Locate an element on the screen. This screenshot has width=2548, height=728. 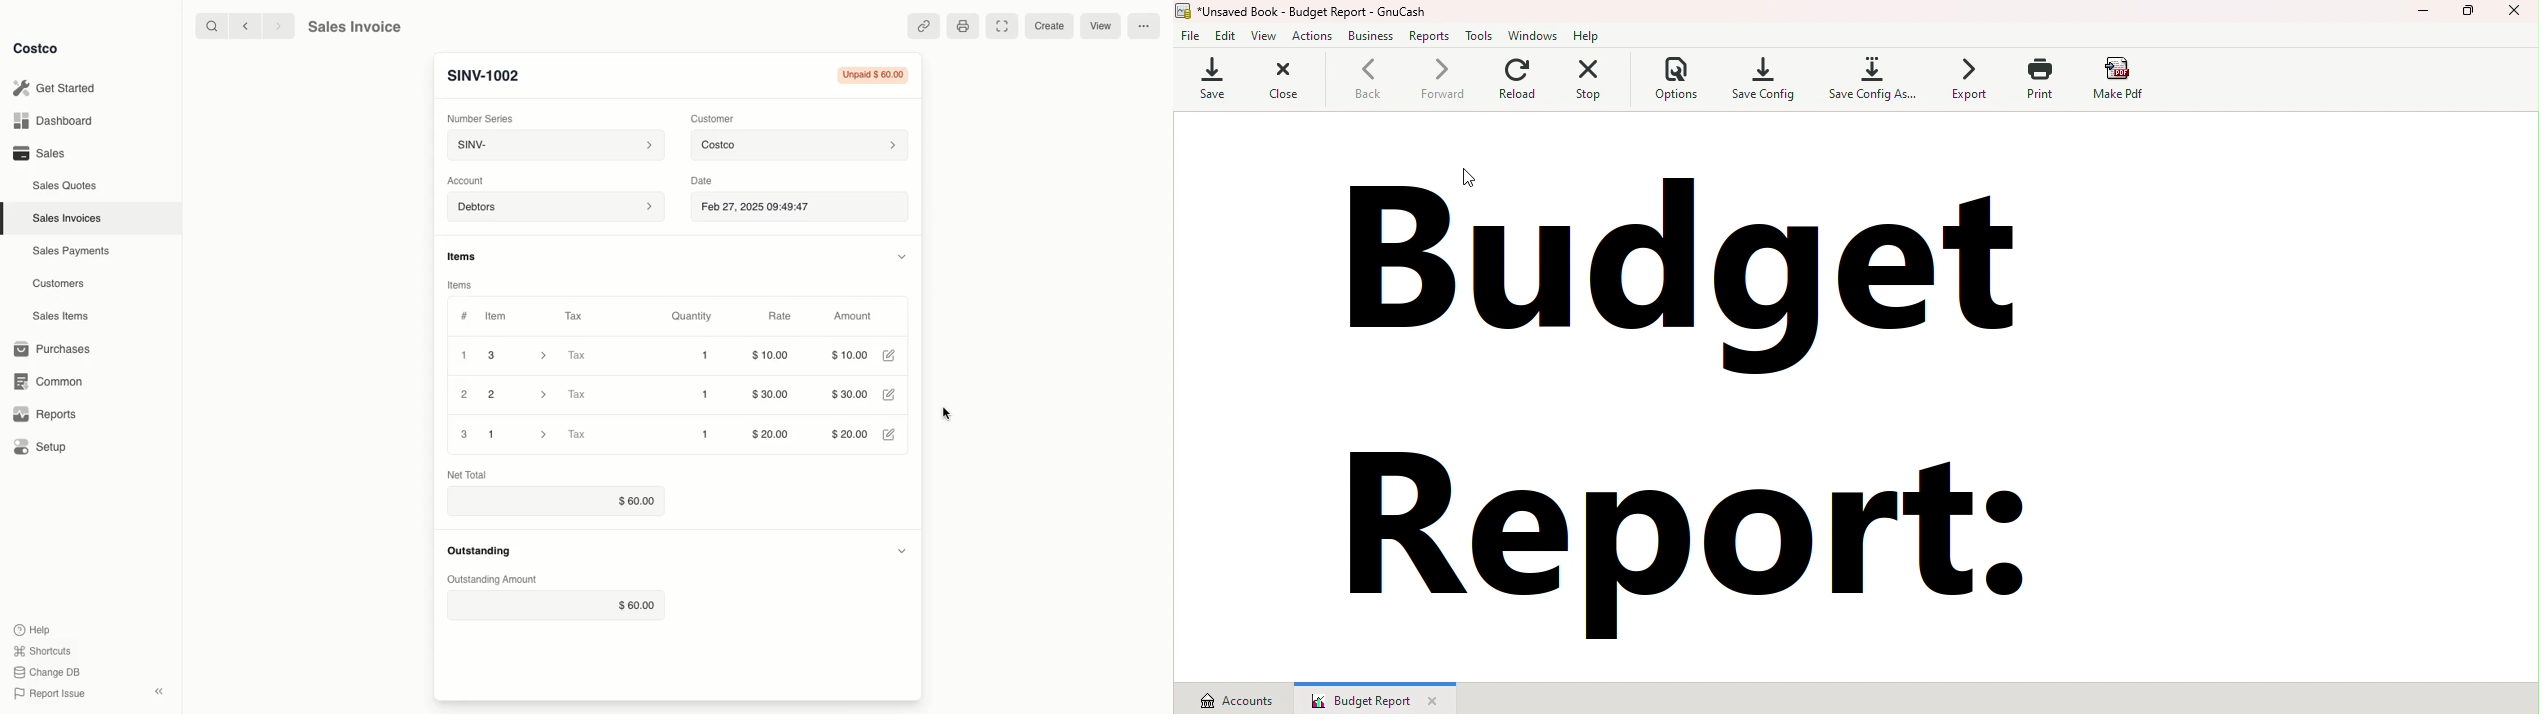
Hide is located at coordinates (901, 255).